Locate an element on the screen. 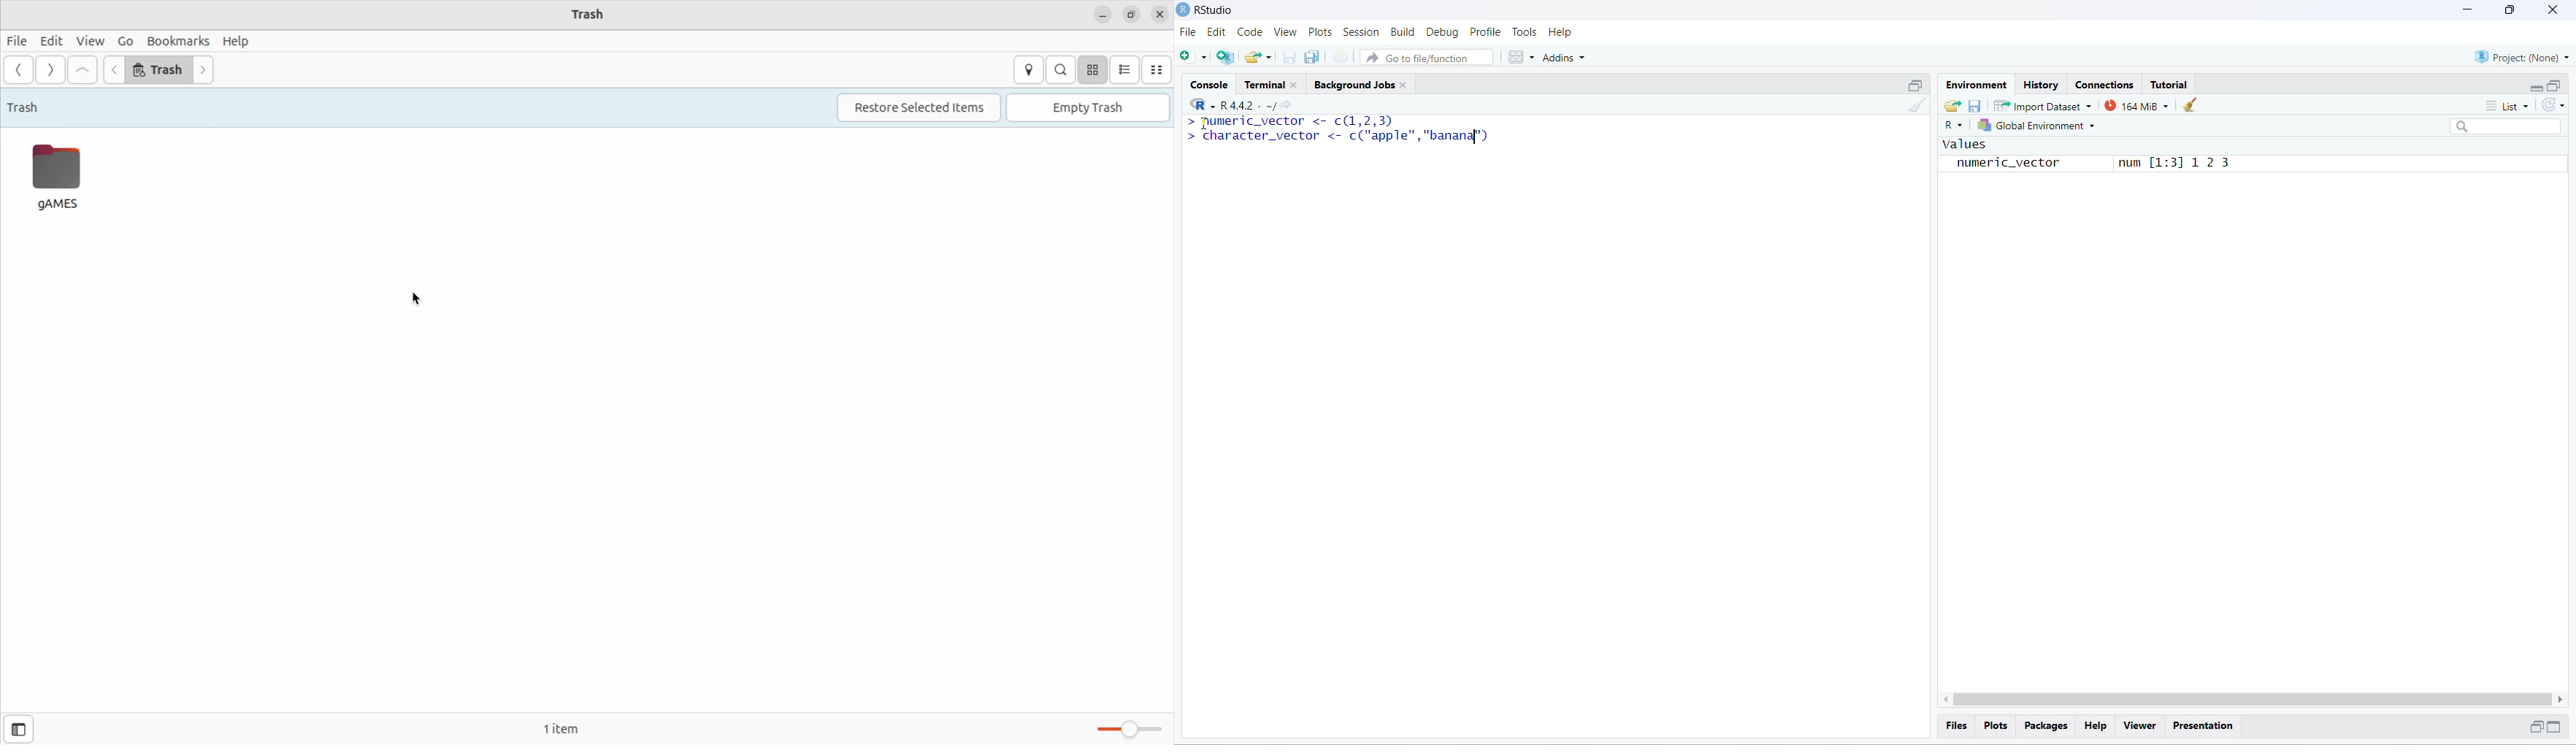  values is located at coordinates (1963, 145).